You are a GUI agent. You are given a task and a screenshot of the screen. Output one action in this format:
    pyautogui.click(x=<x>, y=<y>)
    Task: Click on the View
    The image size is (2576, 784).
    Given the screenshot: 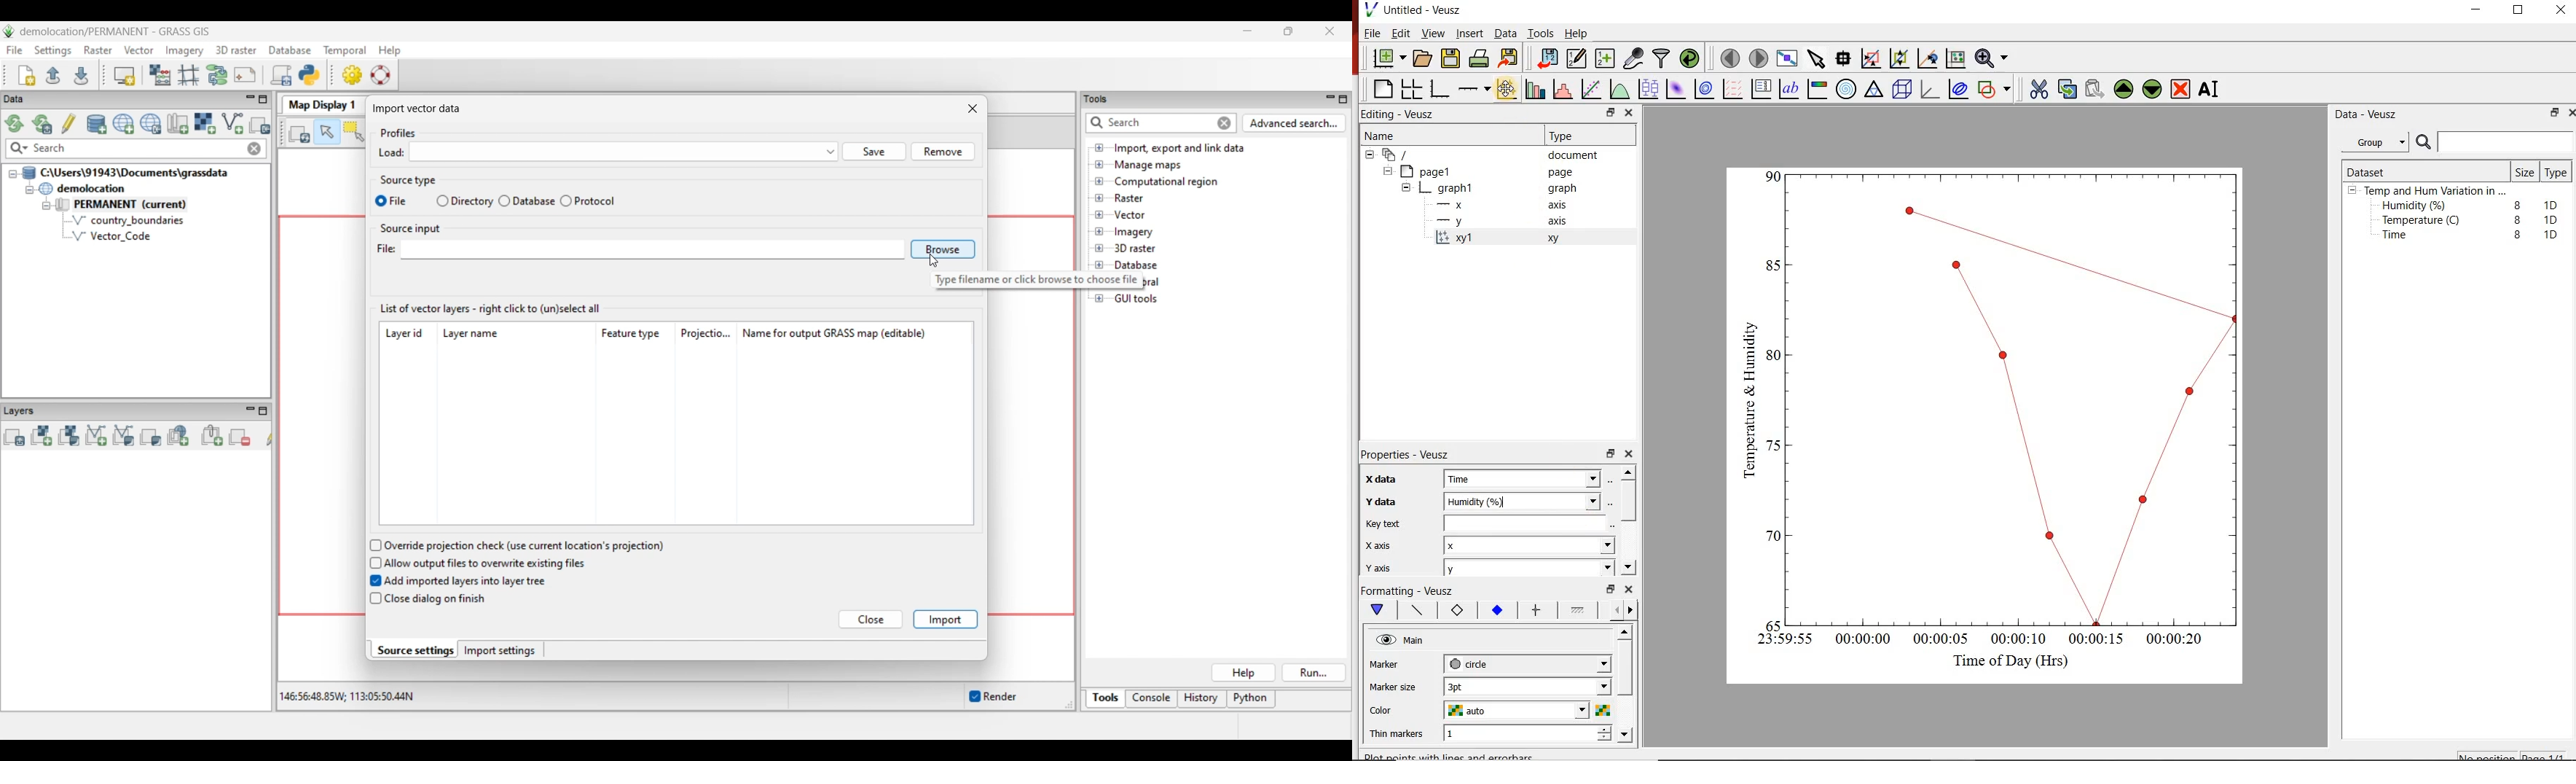 What is the action you would take?
    pyautogui.click(x=1433, y=34)
    